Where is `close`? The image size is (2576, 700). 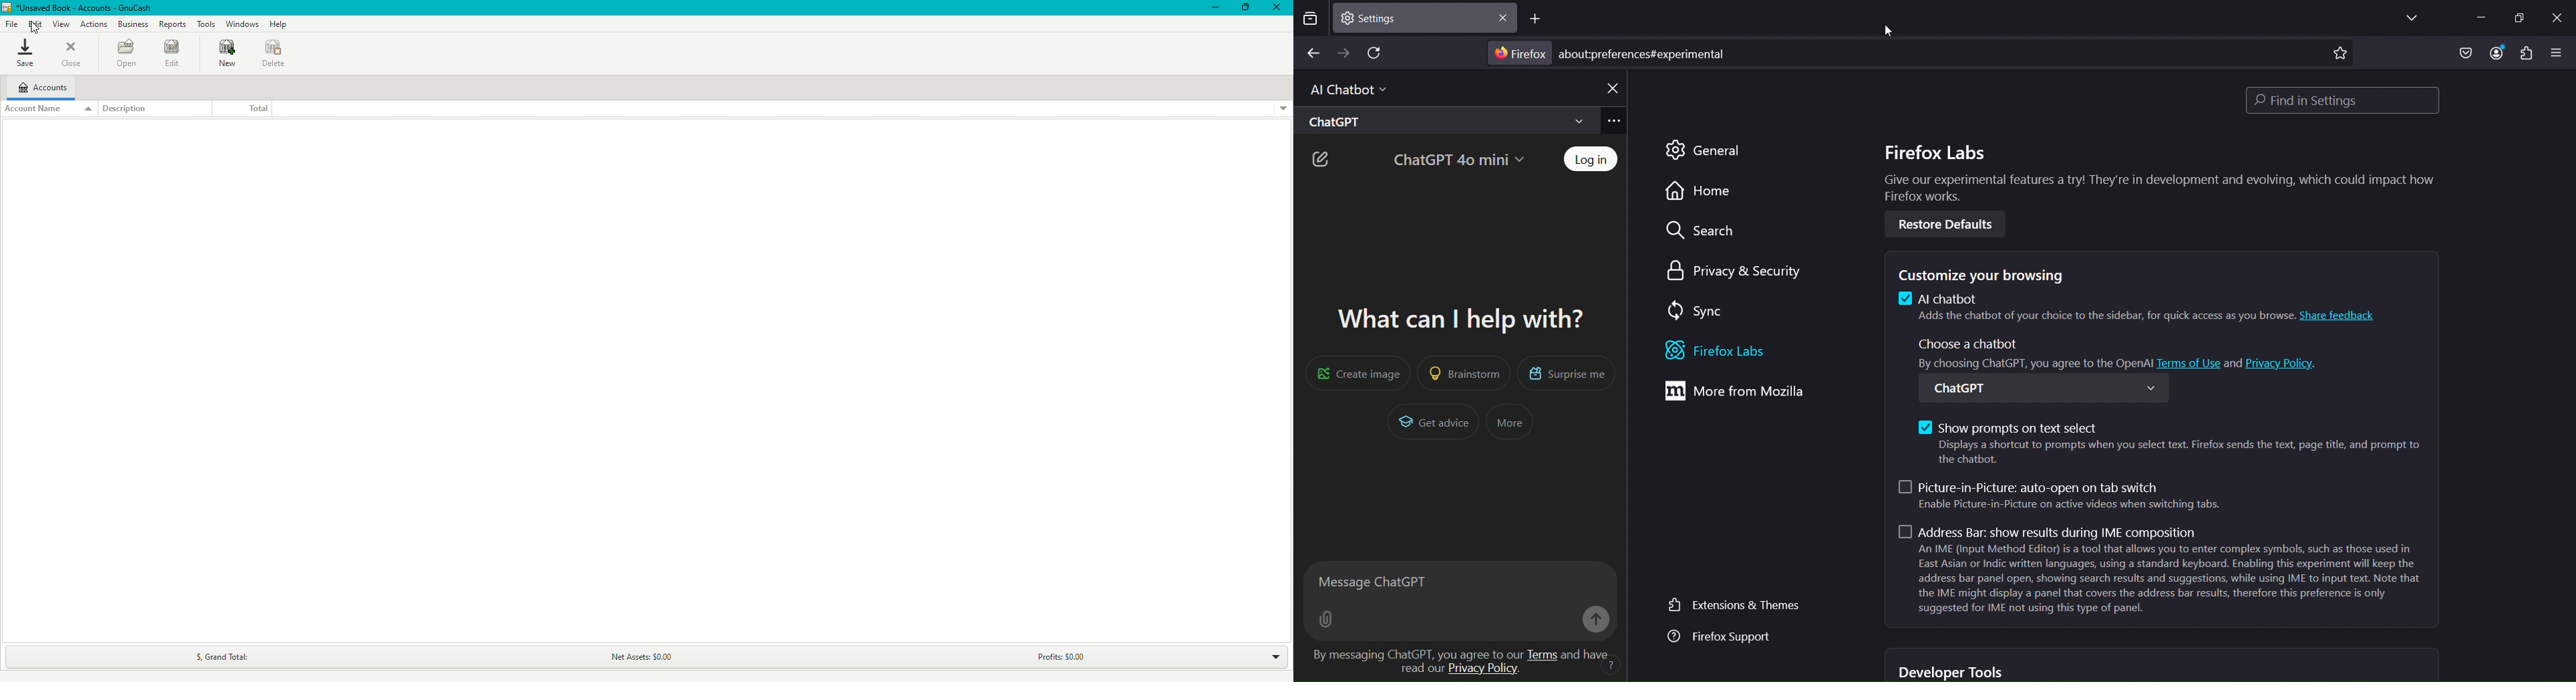
close is located at coordinates (1503, 21).